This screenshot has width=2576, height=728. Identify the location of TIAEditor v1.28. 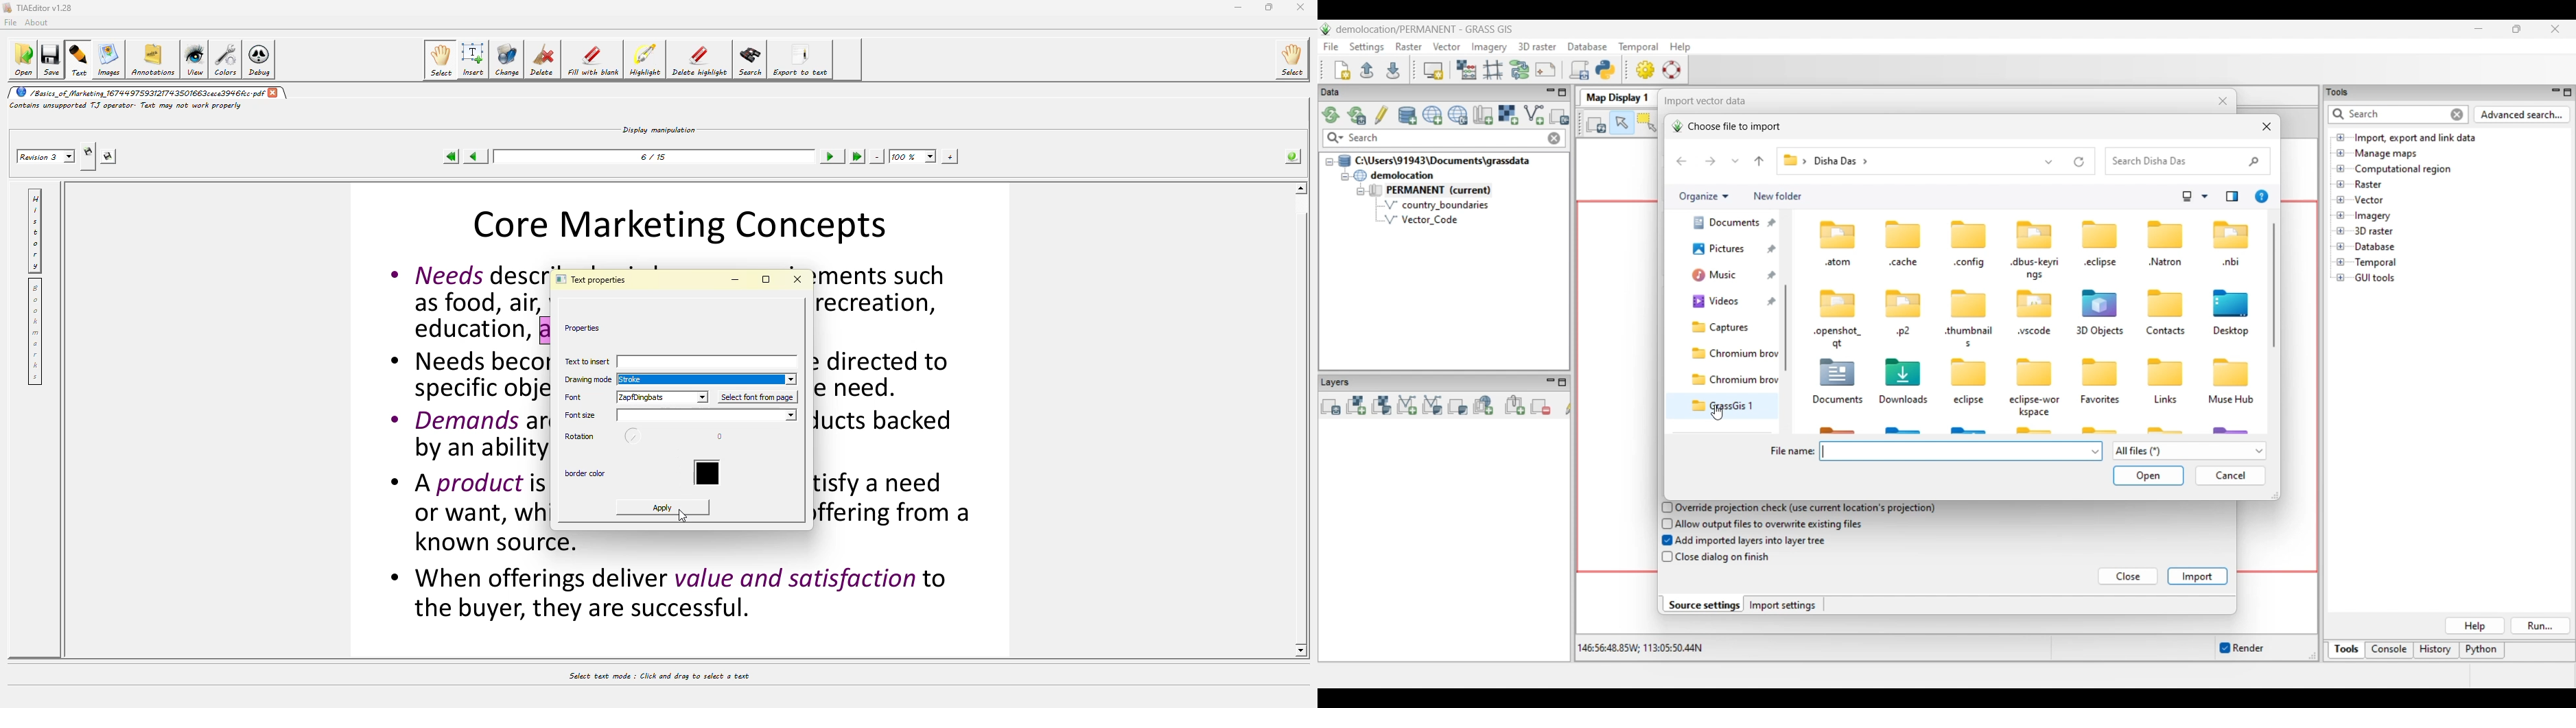
(37, 7).